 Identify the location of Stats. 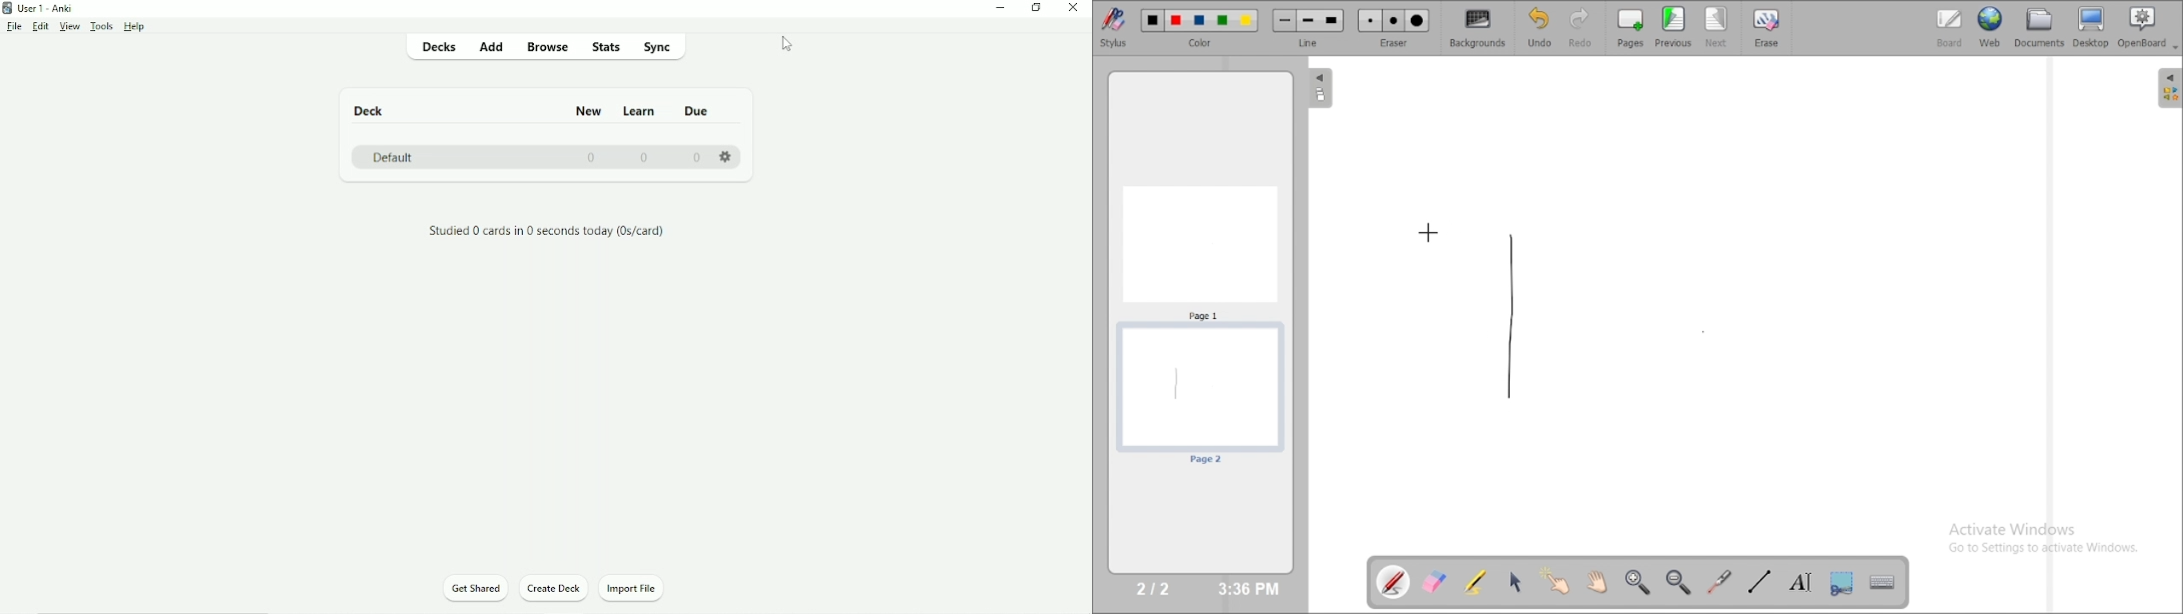
(607, 46).